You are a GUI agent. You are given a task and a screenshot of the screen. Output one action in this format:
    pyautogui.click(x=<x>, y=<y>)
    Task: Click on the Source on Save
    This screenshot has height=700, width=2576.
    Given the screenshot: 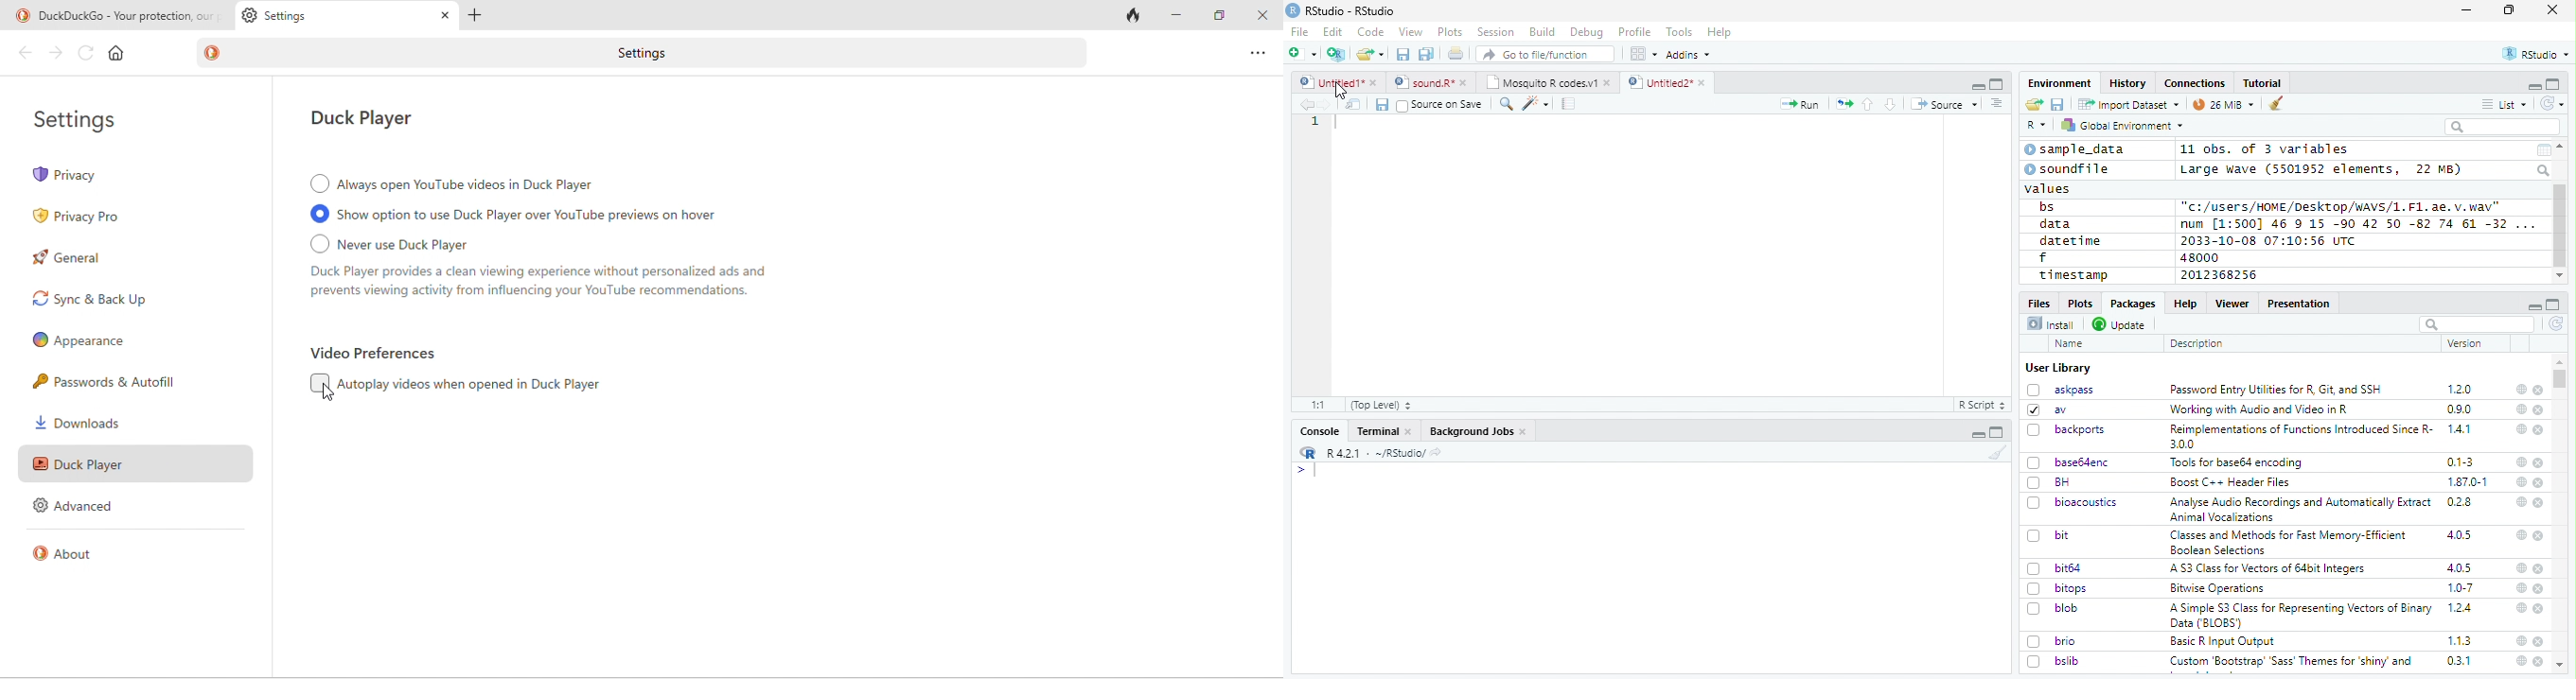 What is the action you would take?
    pyautogui.click(x=1438, y=104)
    